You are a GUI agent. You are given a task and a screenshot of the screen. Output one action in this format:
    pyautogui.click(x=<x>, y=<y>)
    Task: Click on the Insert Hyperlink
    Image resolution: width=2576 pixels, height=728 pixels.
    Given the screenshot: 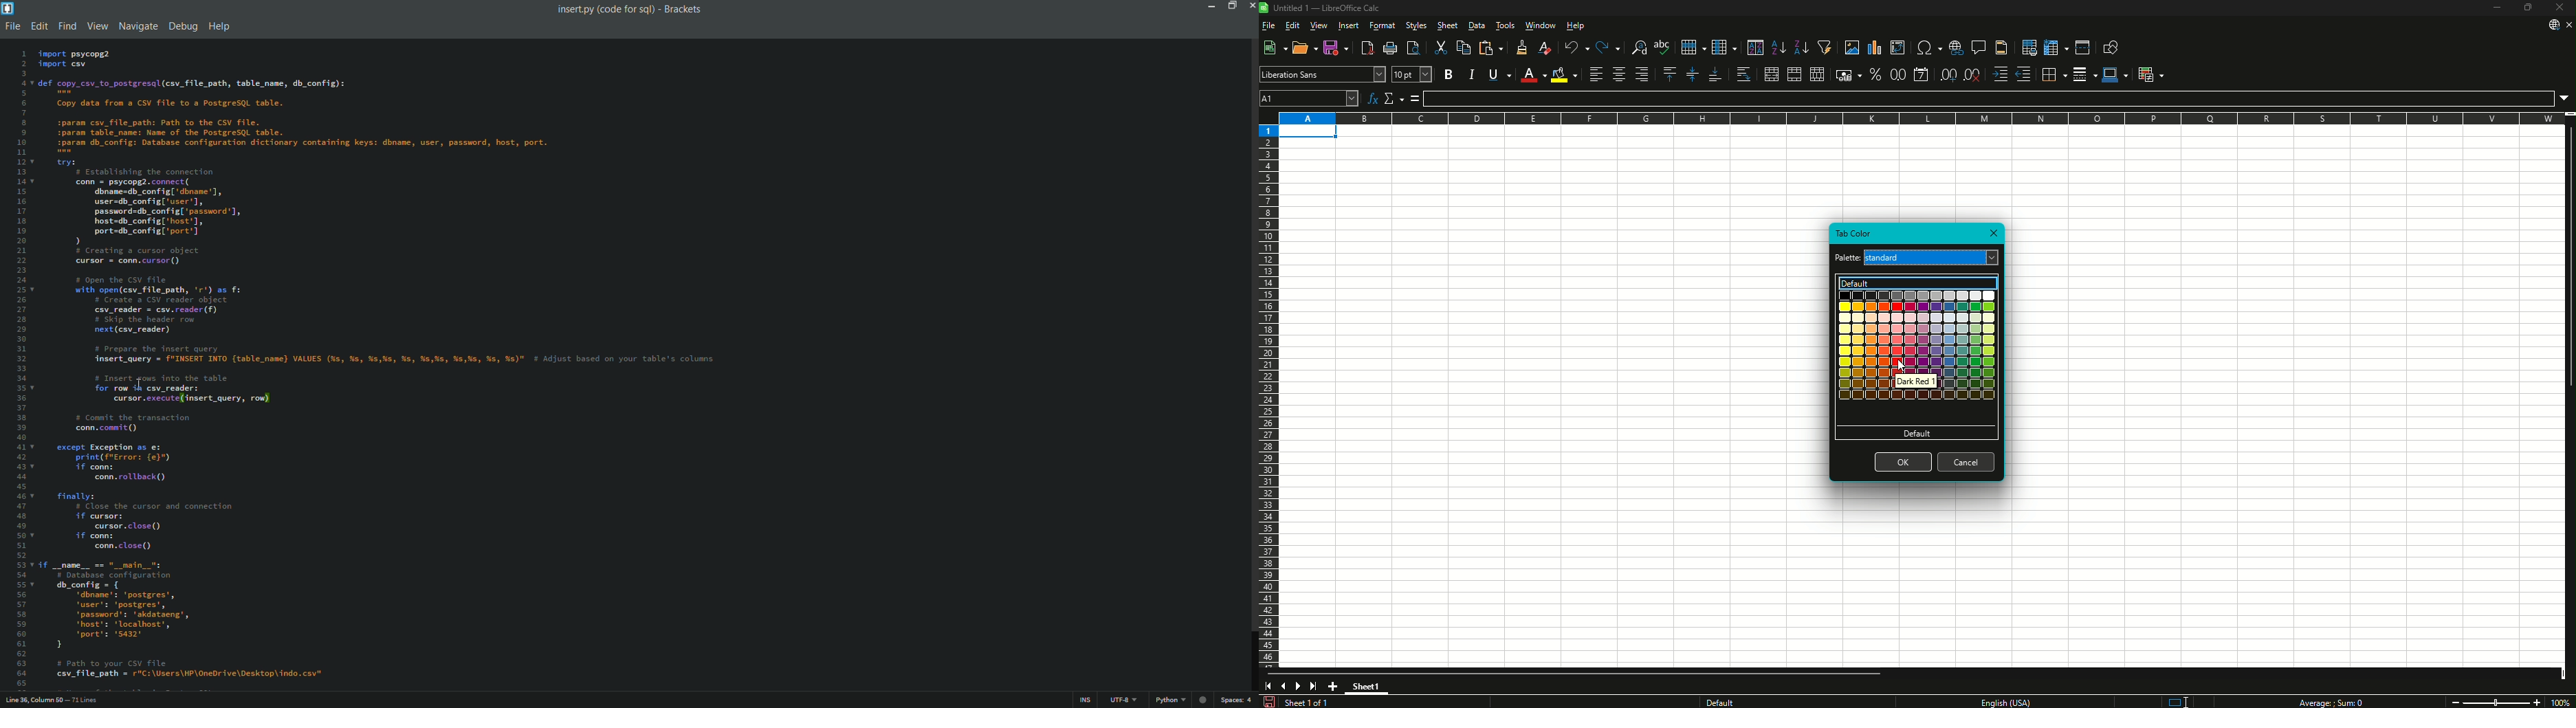 What is the action you would take?
    pyautogui.click(x=1956, y=47)
    